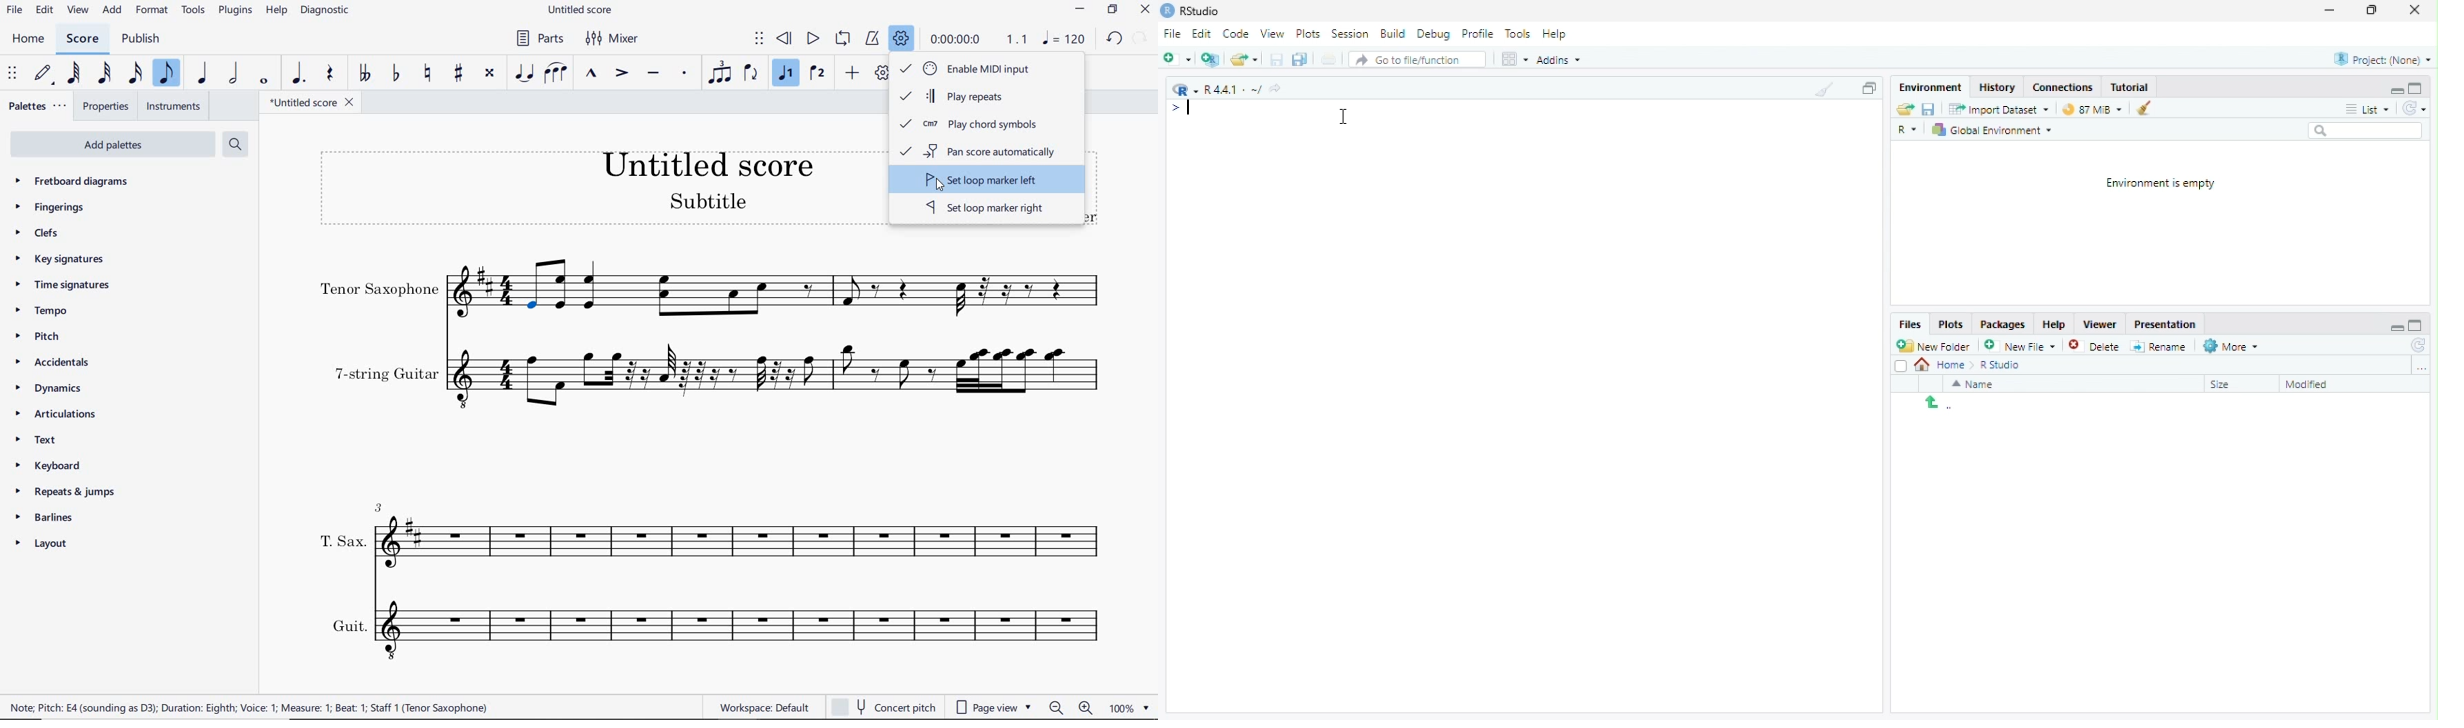 This screenshot has width=2464, height=728. Describe the element at coordinates (2018, 345) in the screenshot. I see `New File` at that location.